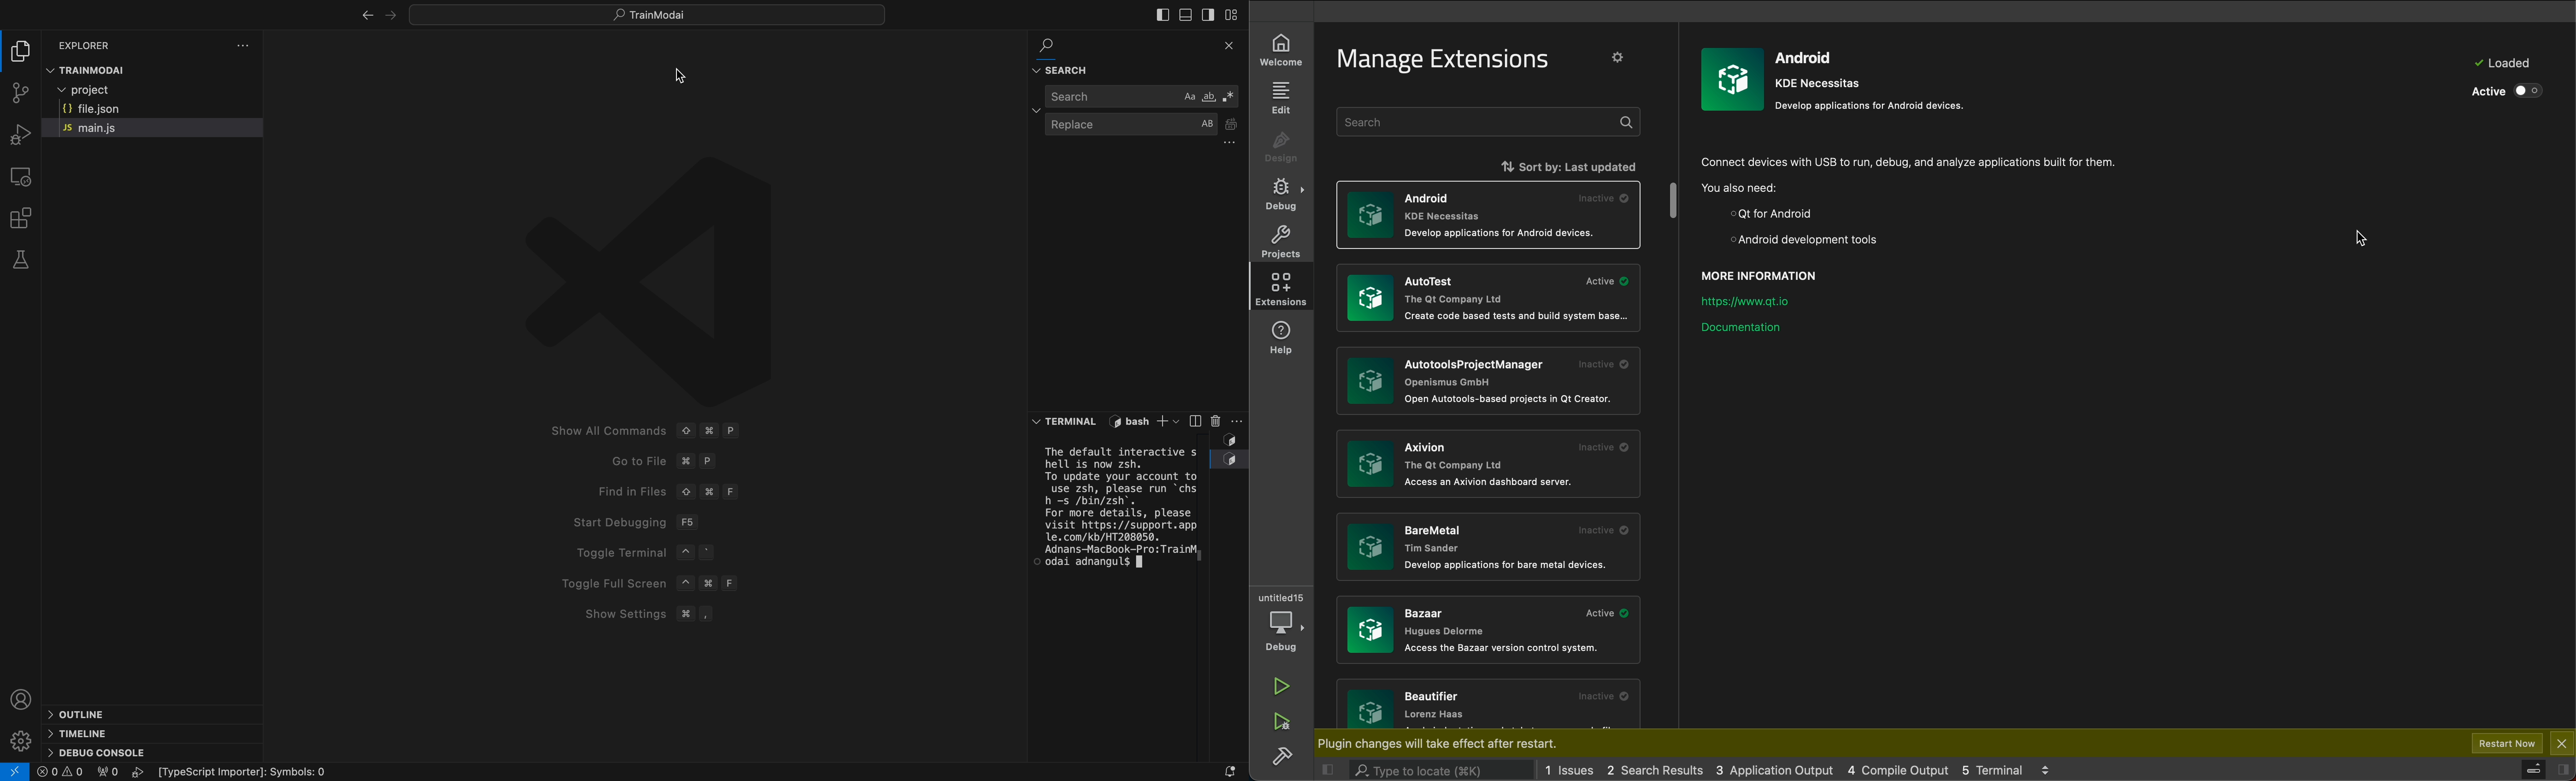 This screenshot has width=2576, height=784. I want to click on Documentation , so click(1749, 334).